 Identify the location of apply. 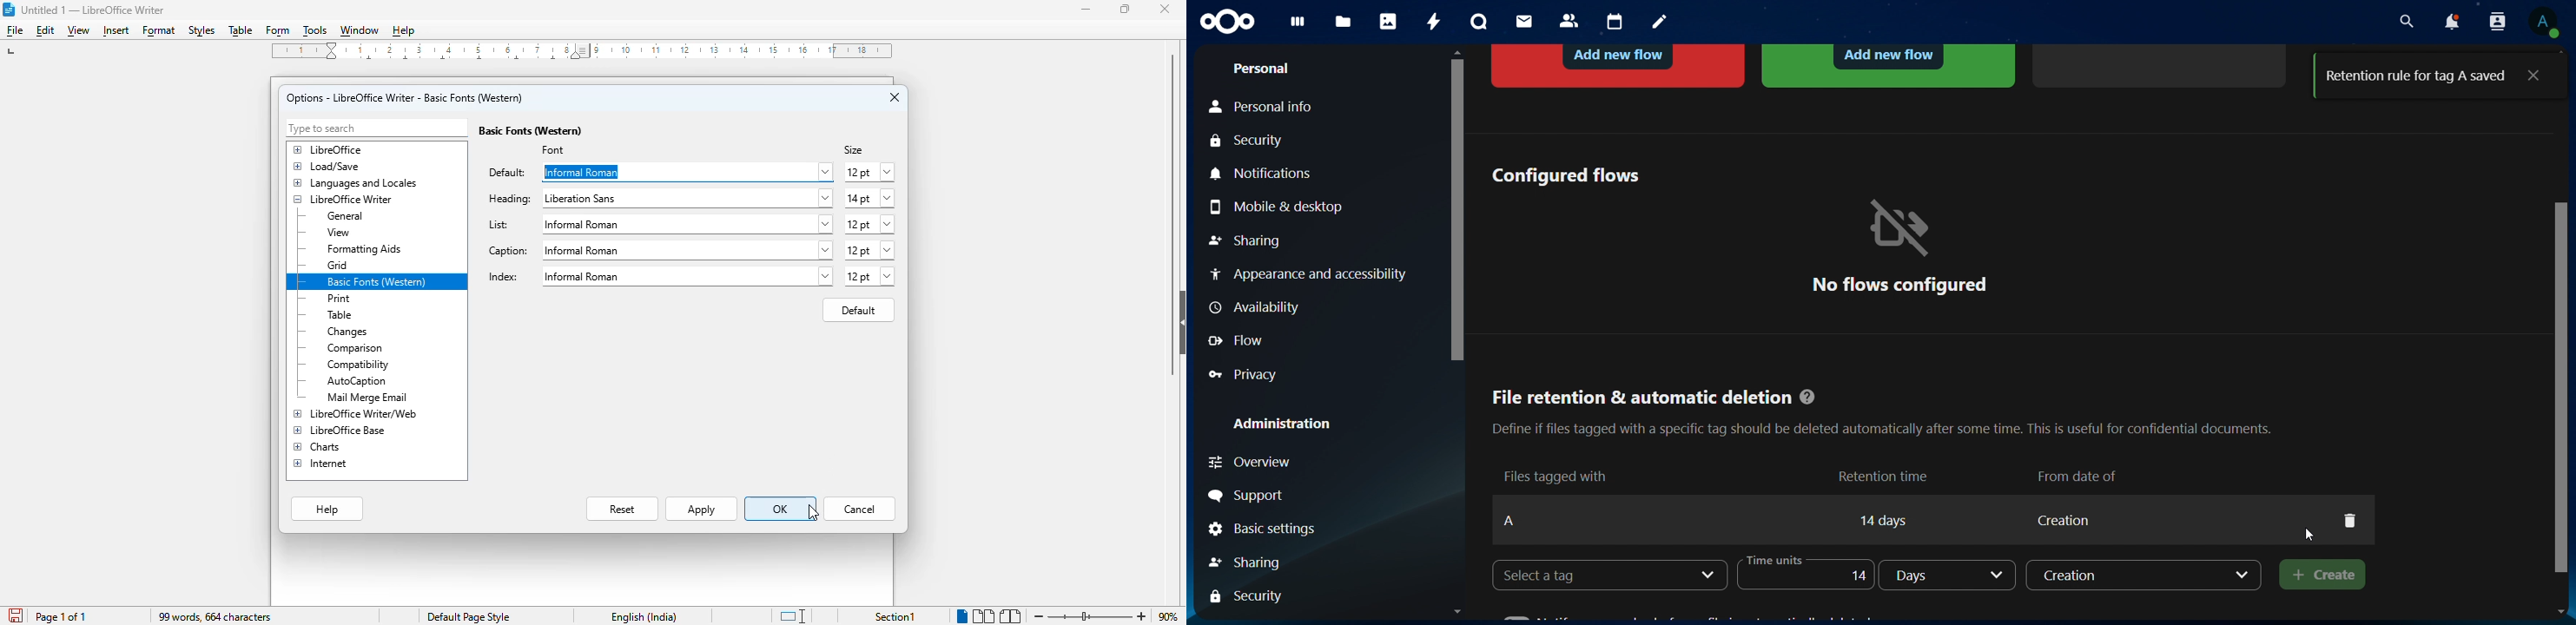
(701, 510).